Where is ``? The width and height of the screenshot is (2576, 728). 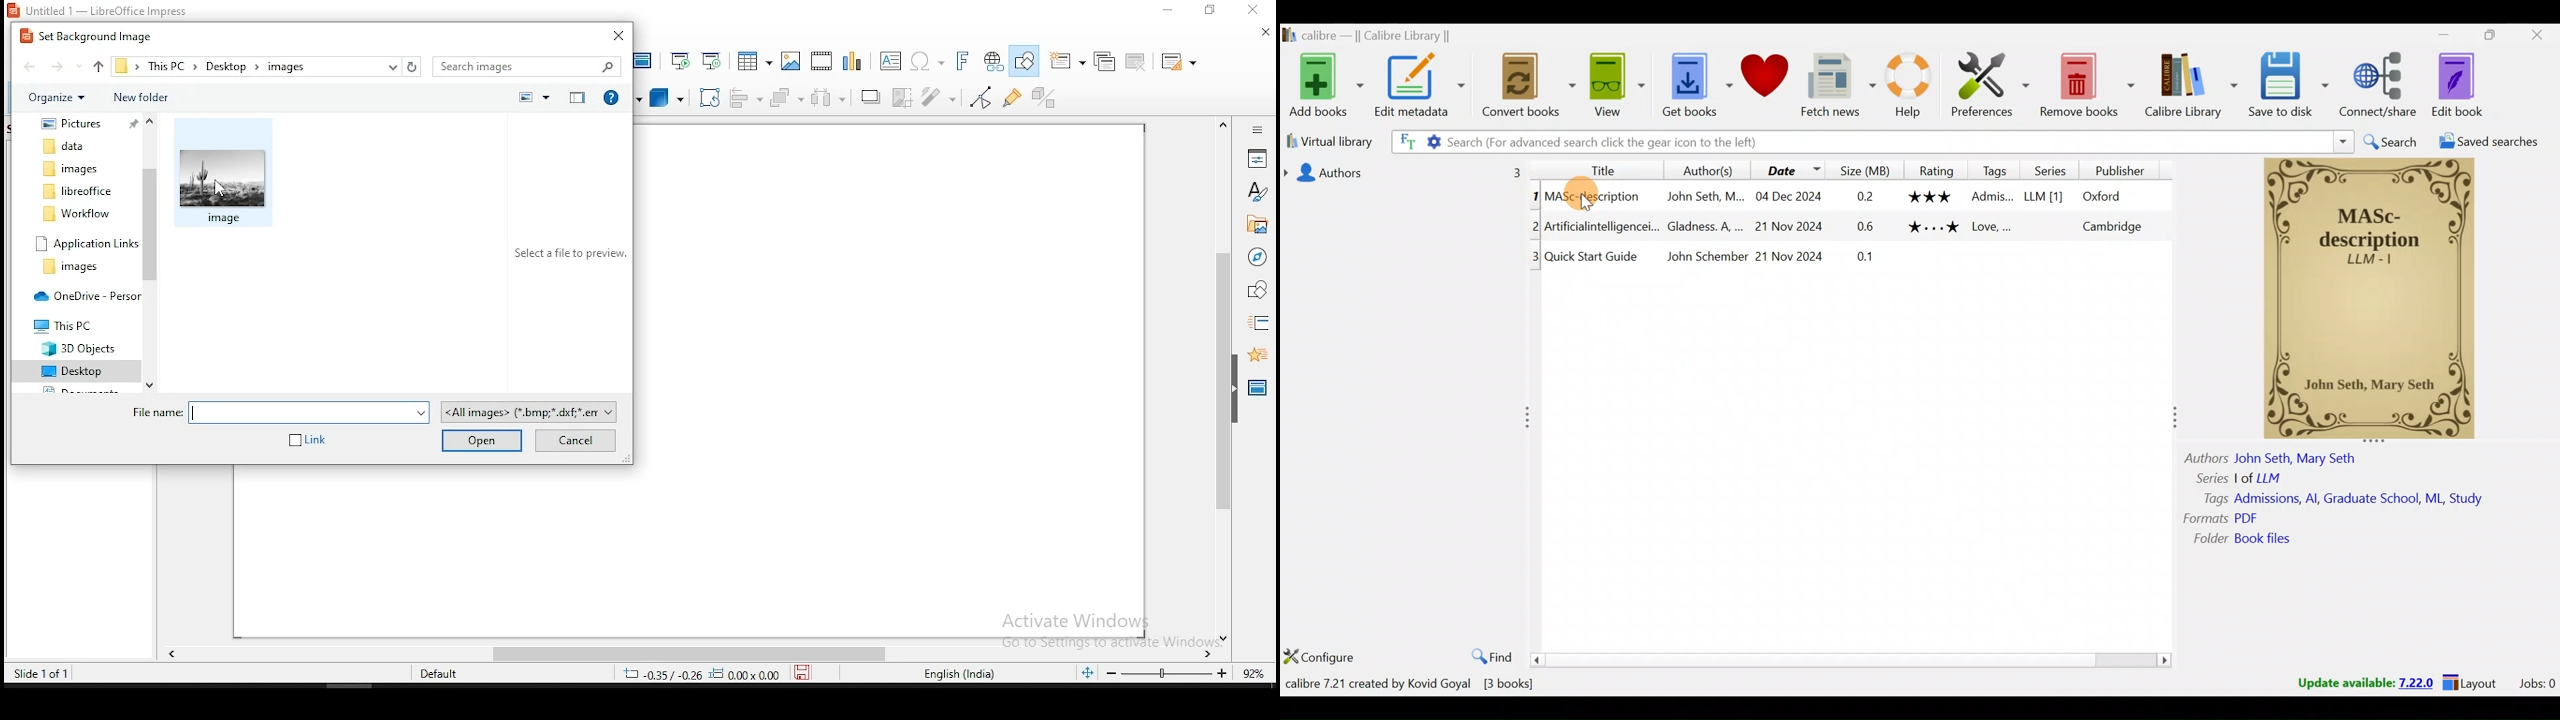  is located at coordinates (1704, 197).